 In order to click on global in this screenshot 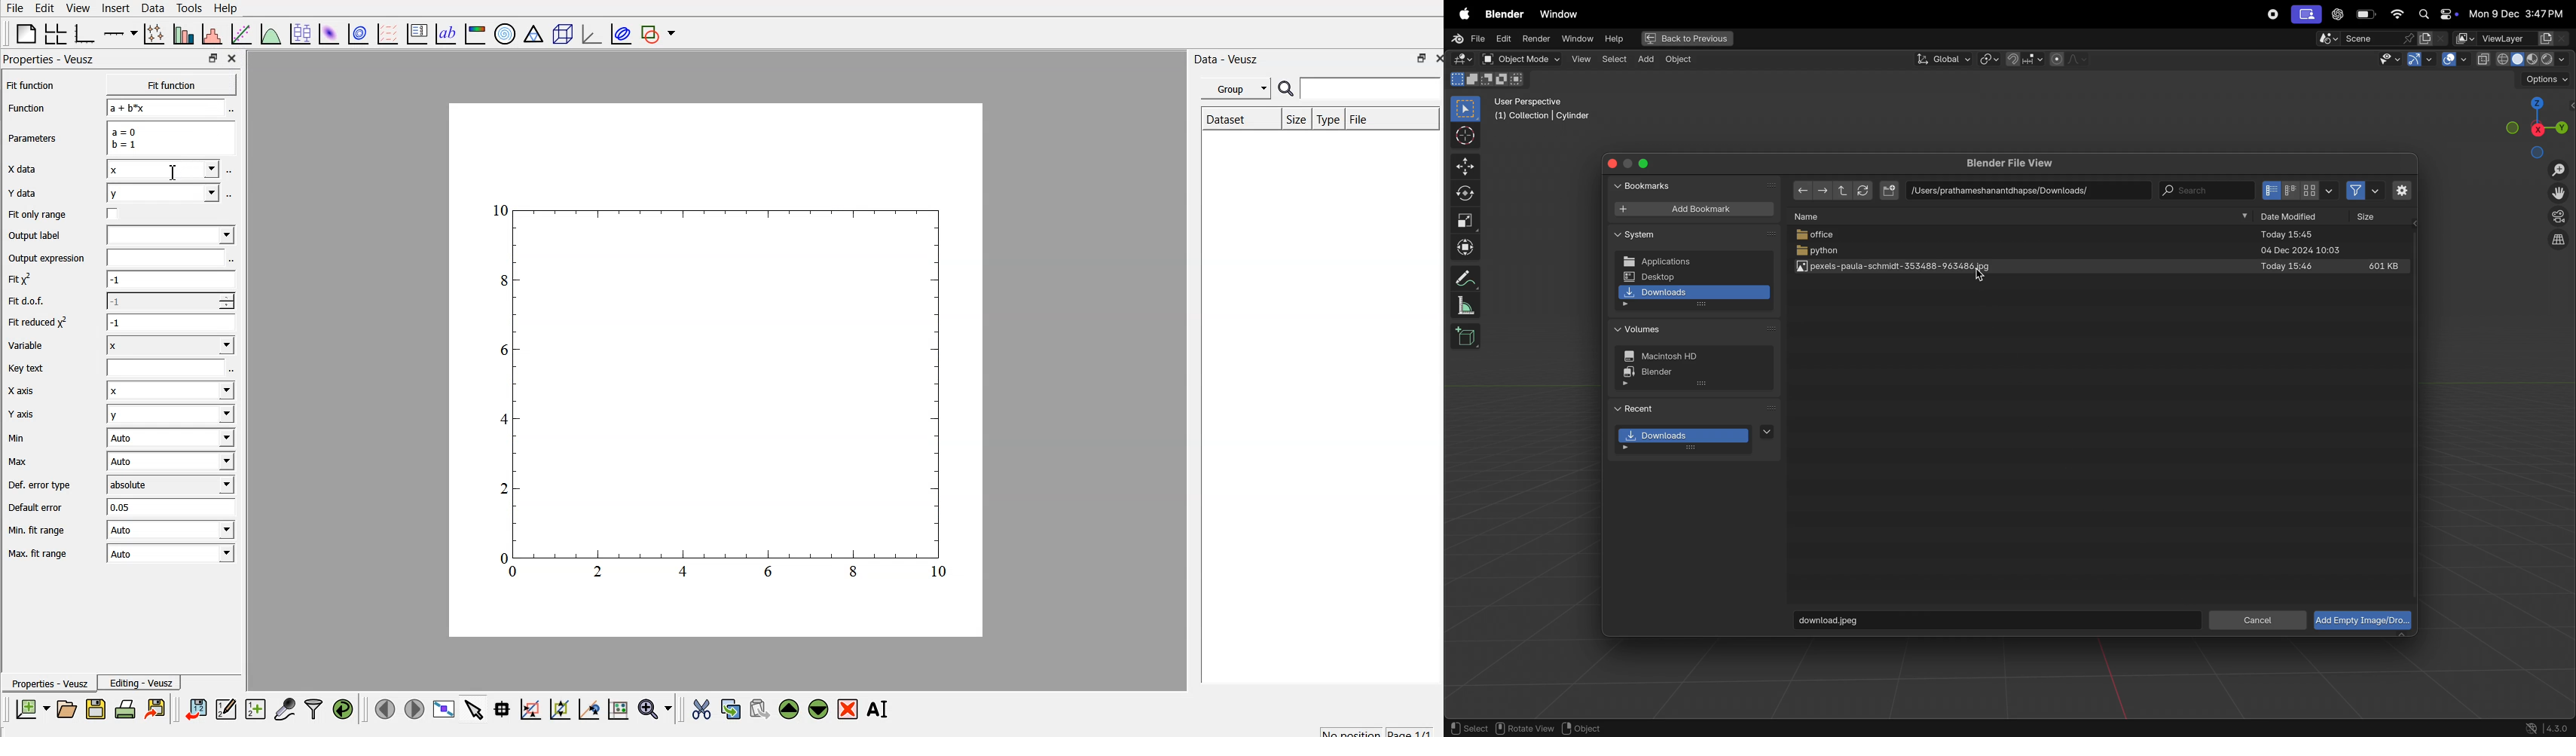, I will do `click(1942, 59)`.